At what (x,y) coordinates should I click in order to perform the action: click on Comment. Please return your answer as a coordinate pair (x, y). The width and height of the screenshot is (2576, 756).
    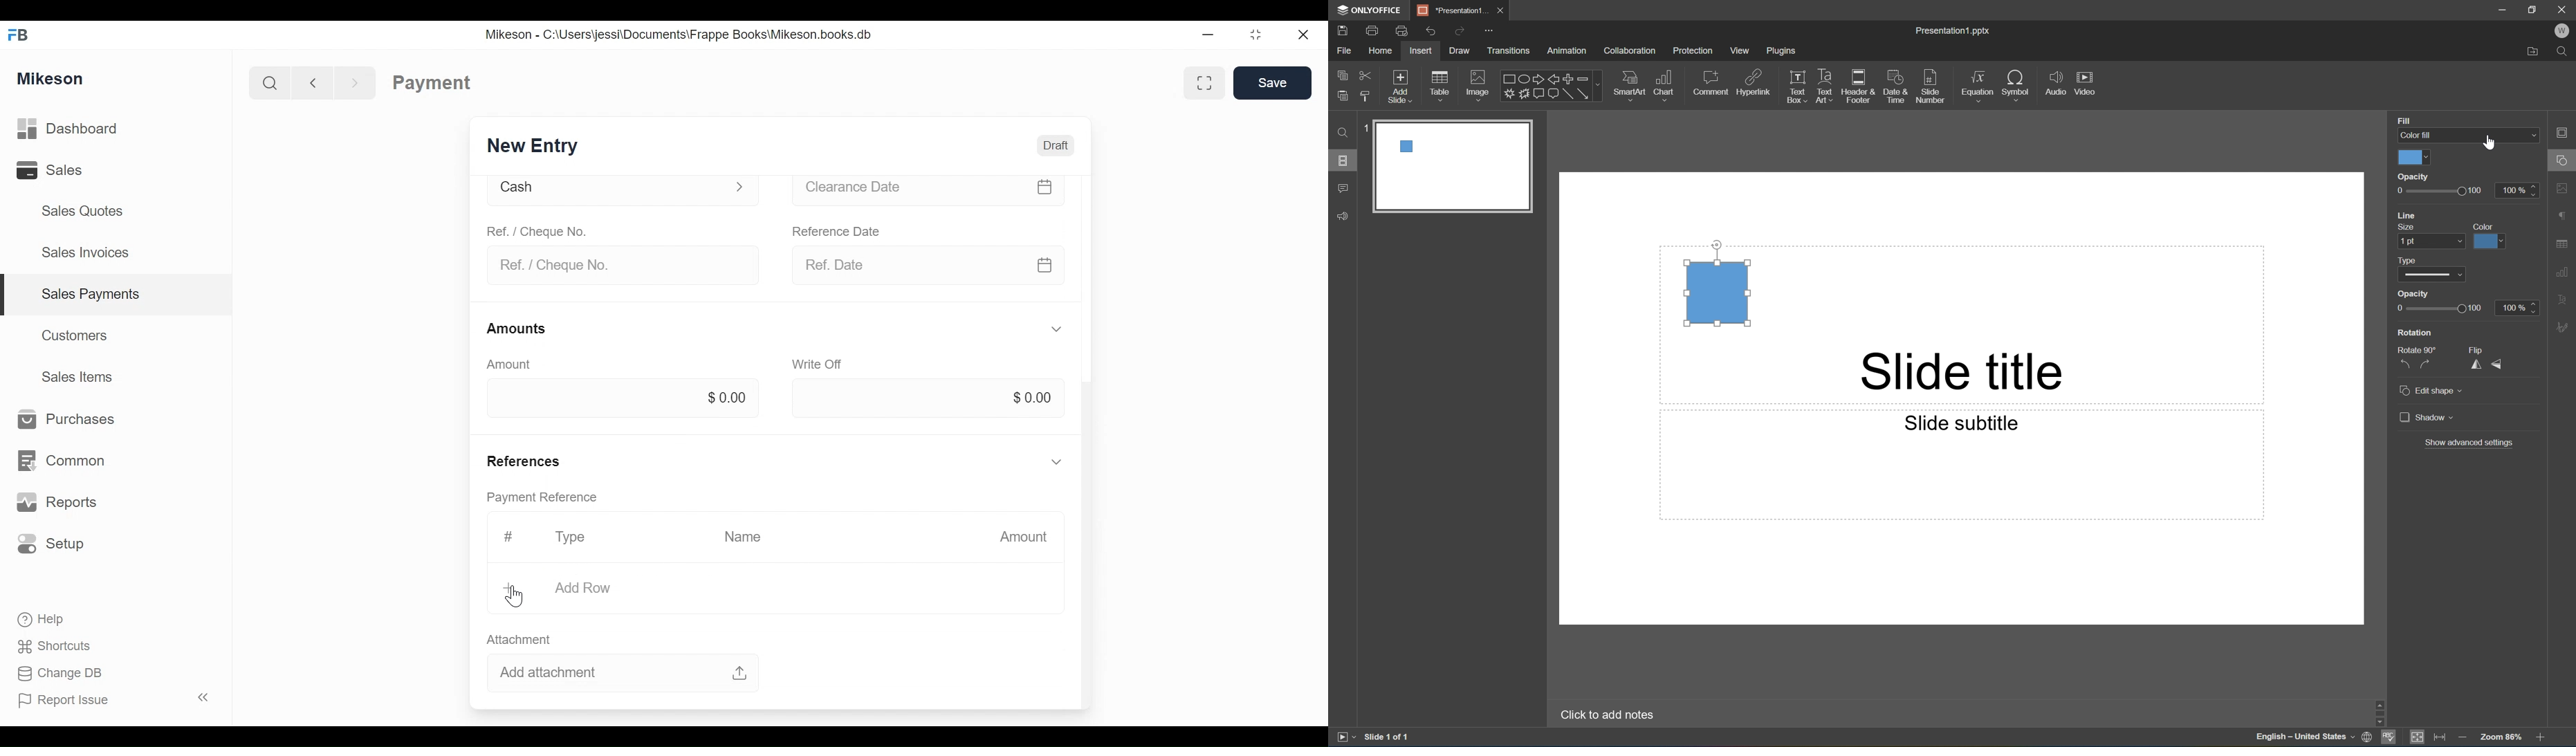
    Looking at the image, I should click on (1344, 189).